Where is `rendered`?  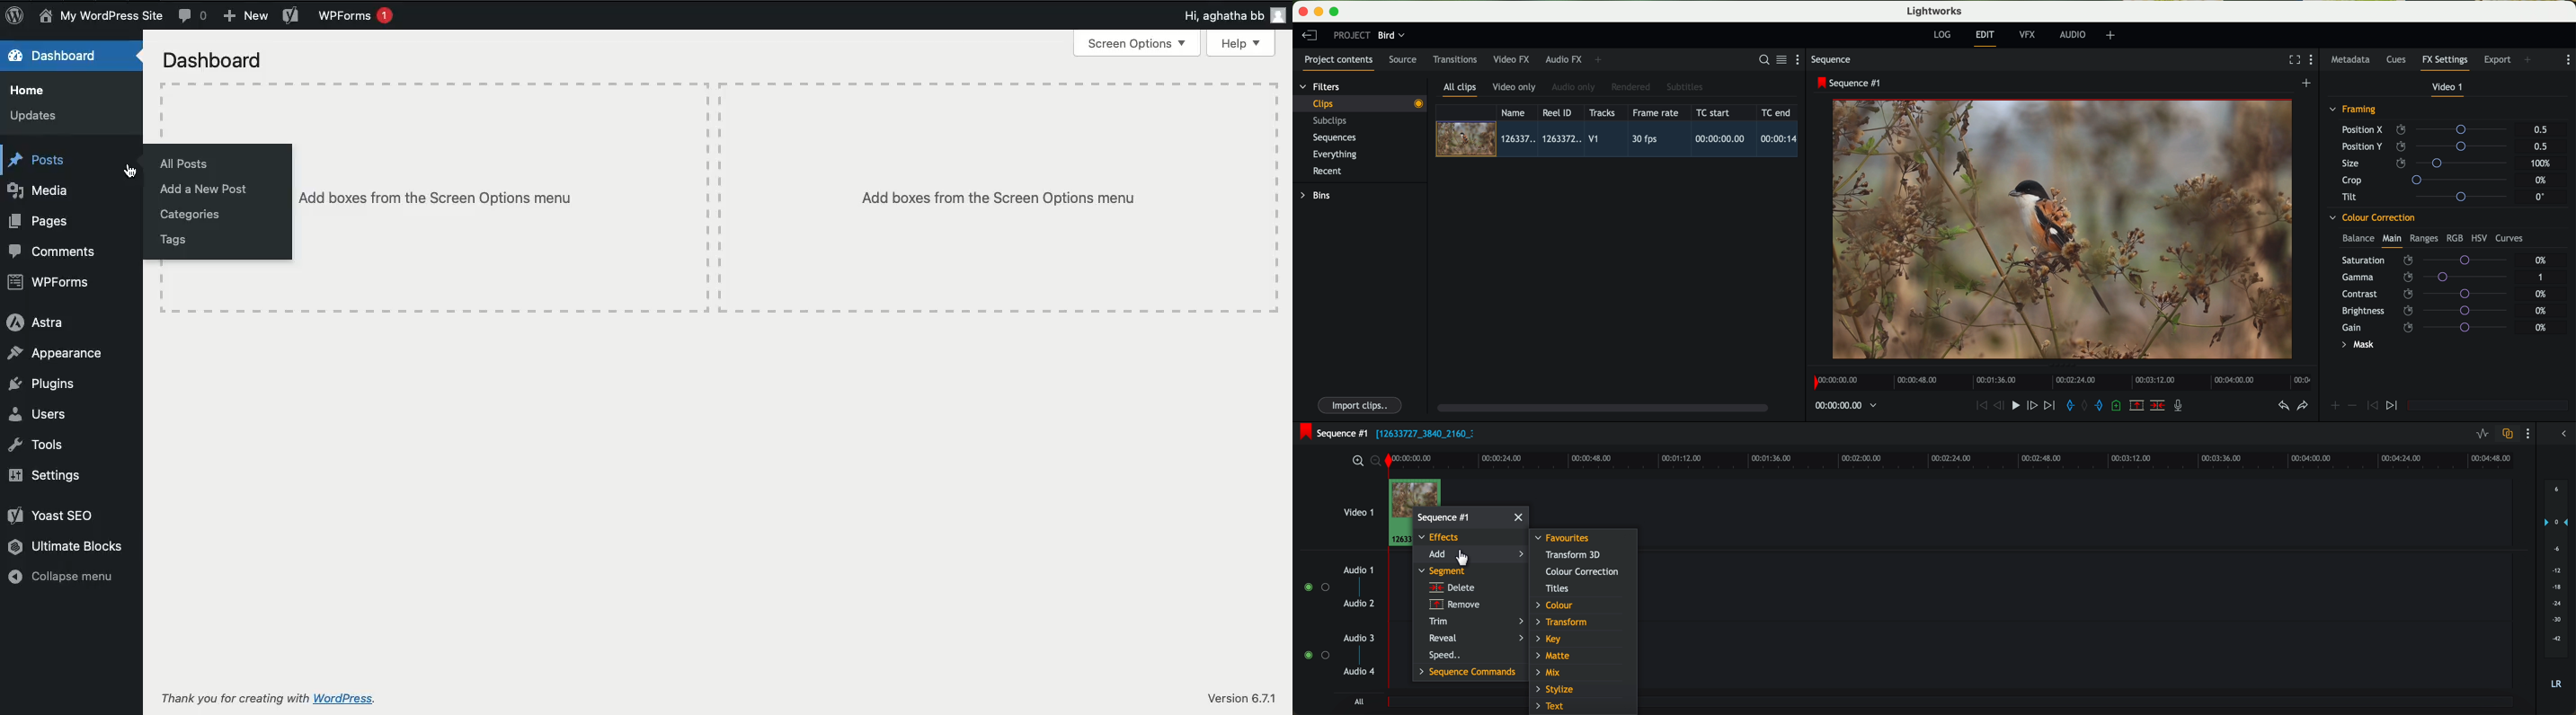
rendered is located at coordinates (1631, 87).